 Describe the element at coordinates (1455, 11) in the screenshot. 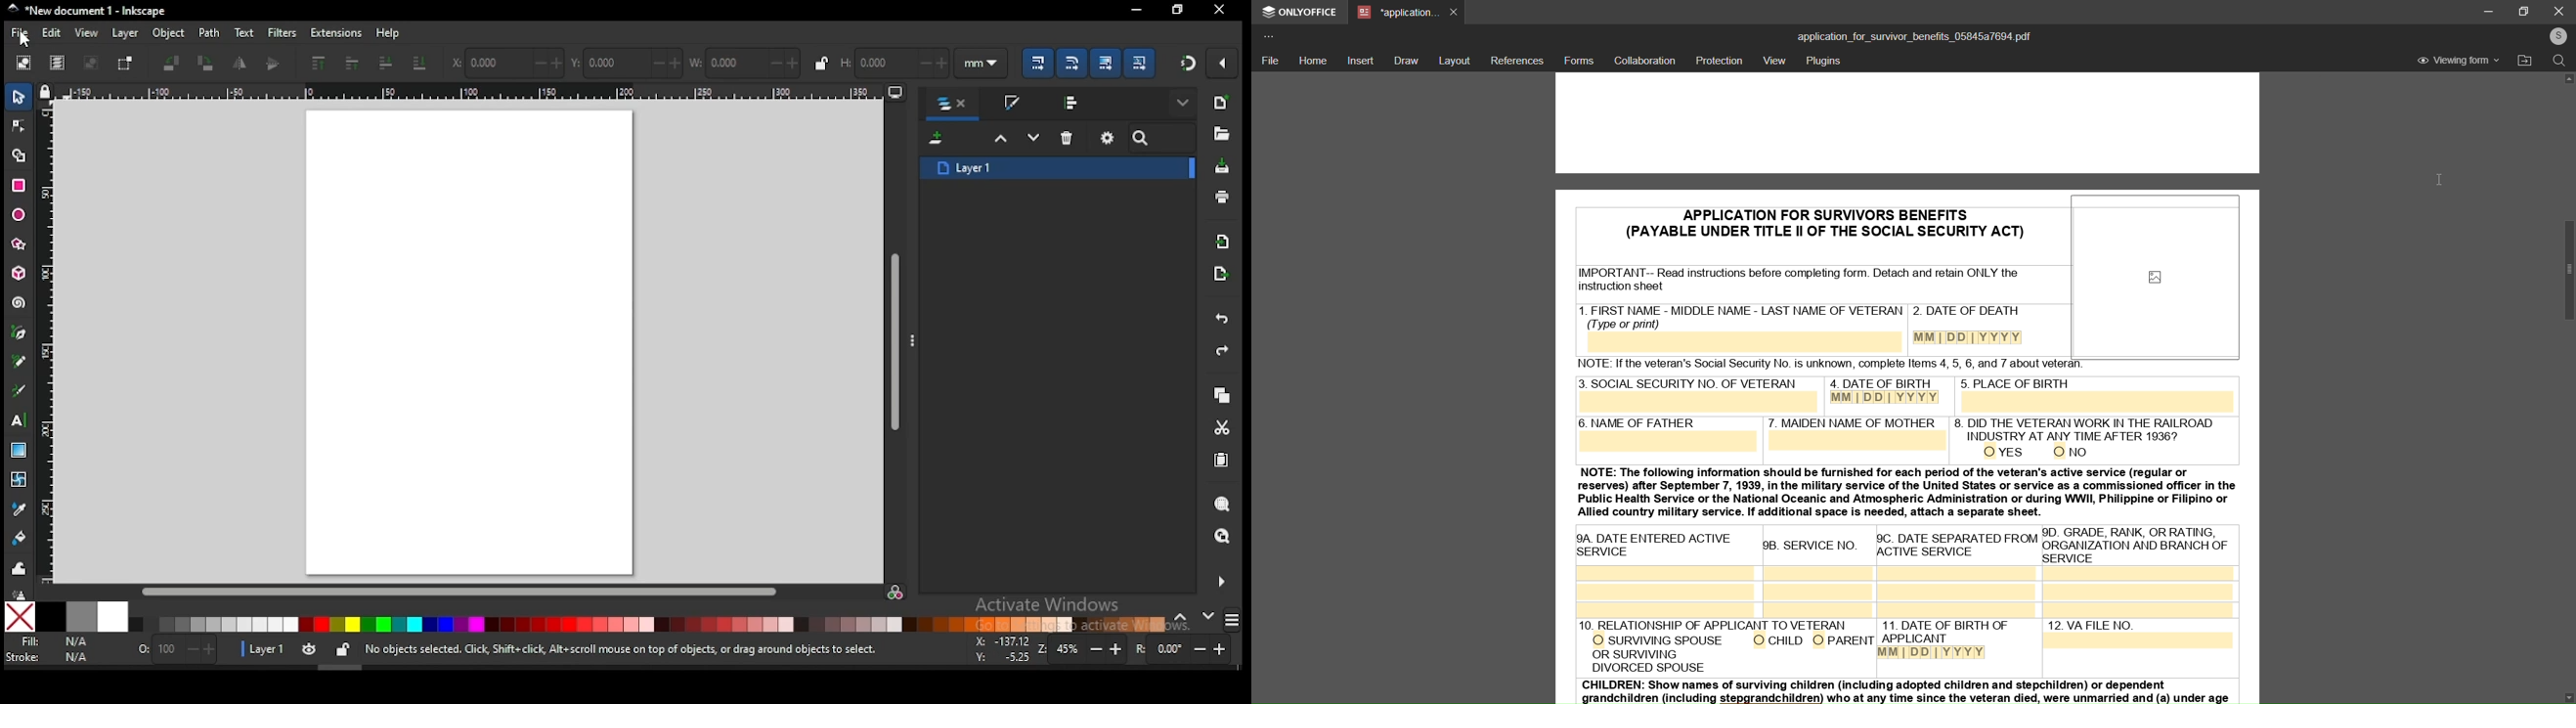

I see `close tab` at that location.